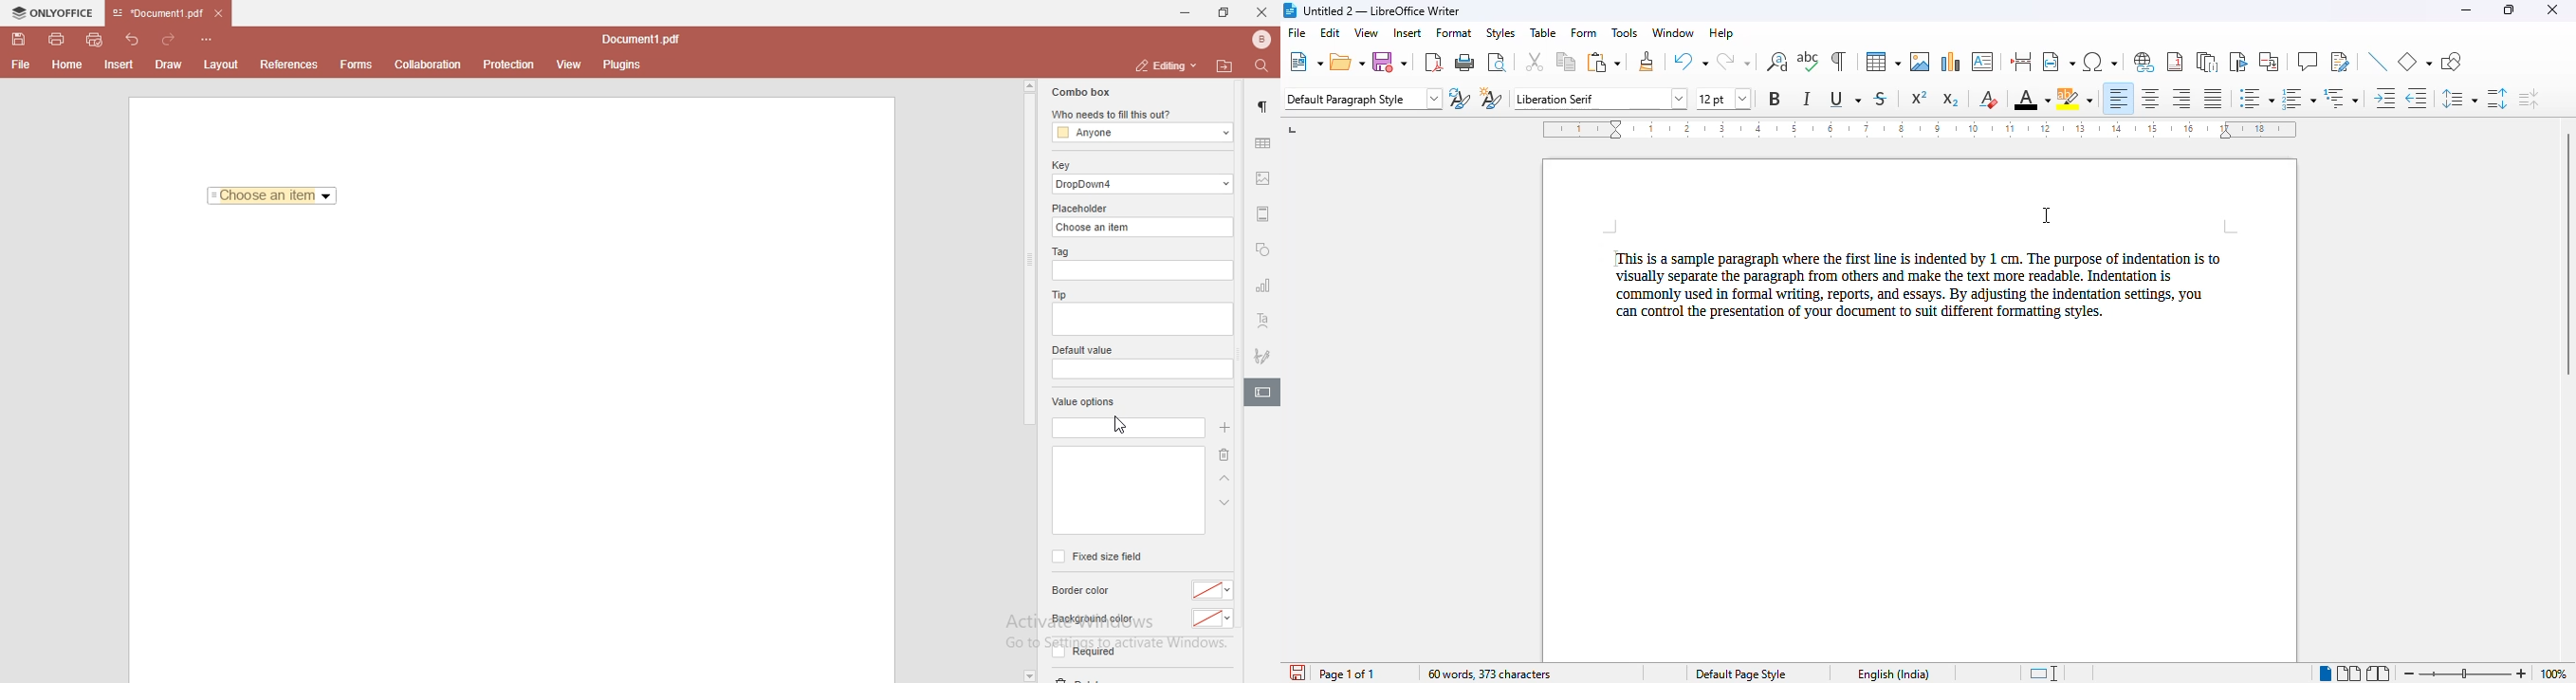 This screenshot has height=700, width=2576. I want to click on update selected style, so click(1460, 98).